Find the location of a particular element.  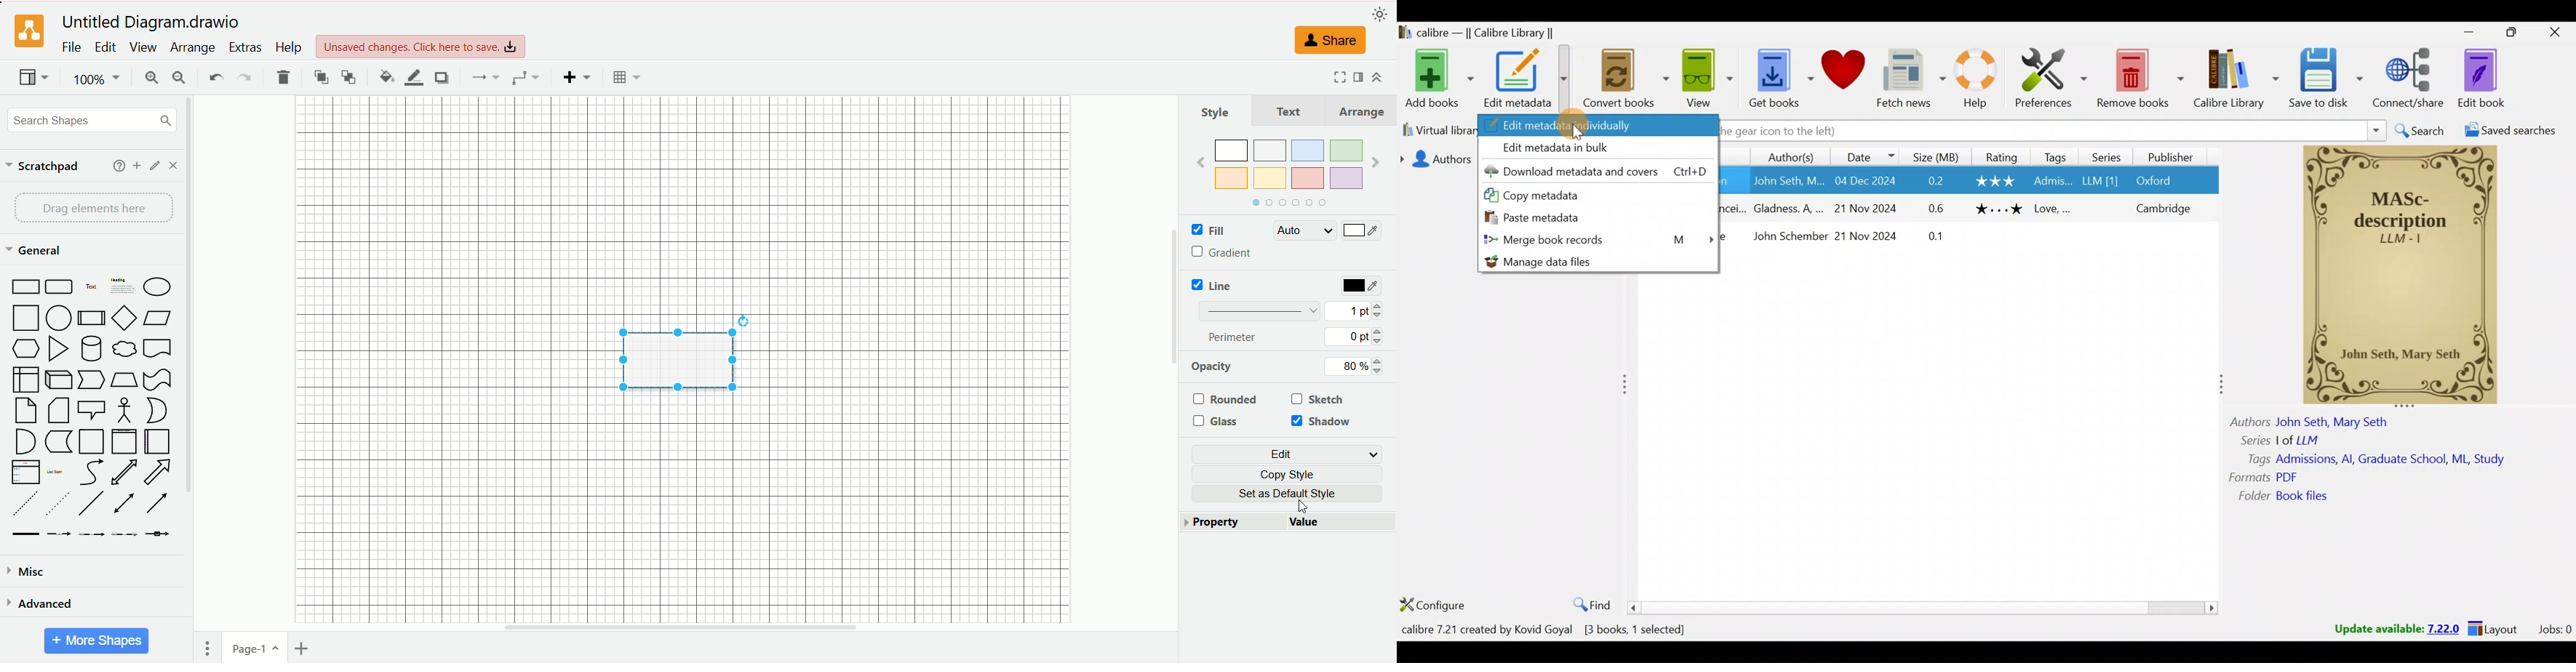

colors is located at coordinates (1288, 161).